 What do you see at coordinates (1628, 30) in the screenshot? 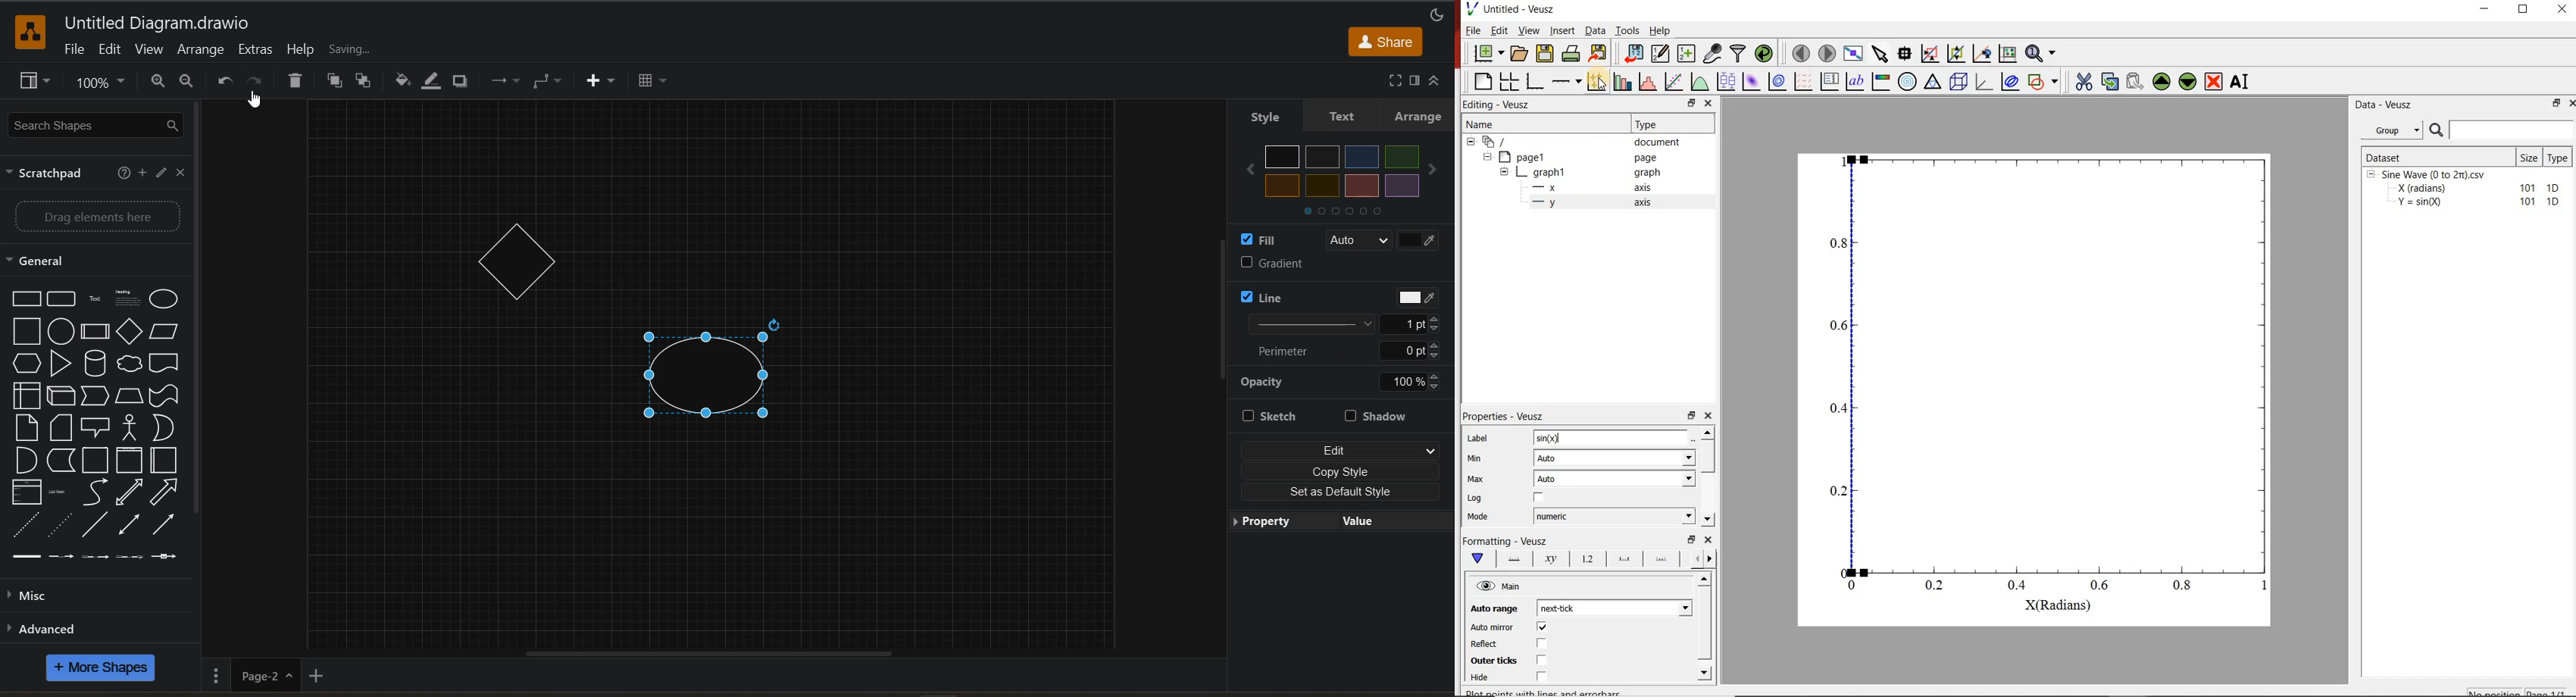
I see `Tools` at bounding box center [1628, 30].